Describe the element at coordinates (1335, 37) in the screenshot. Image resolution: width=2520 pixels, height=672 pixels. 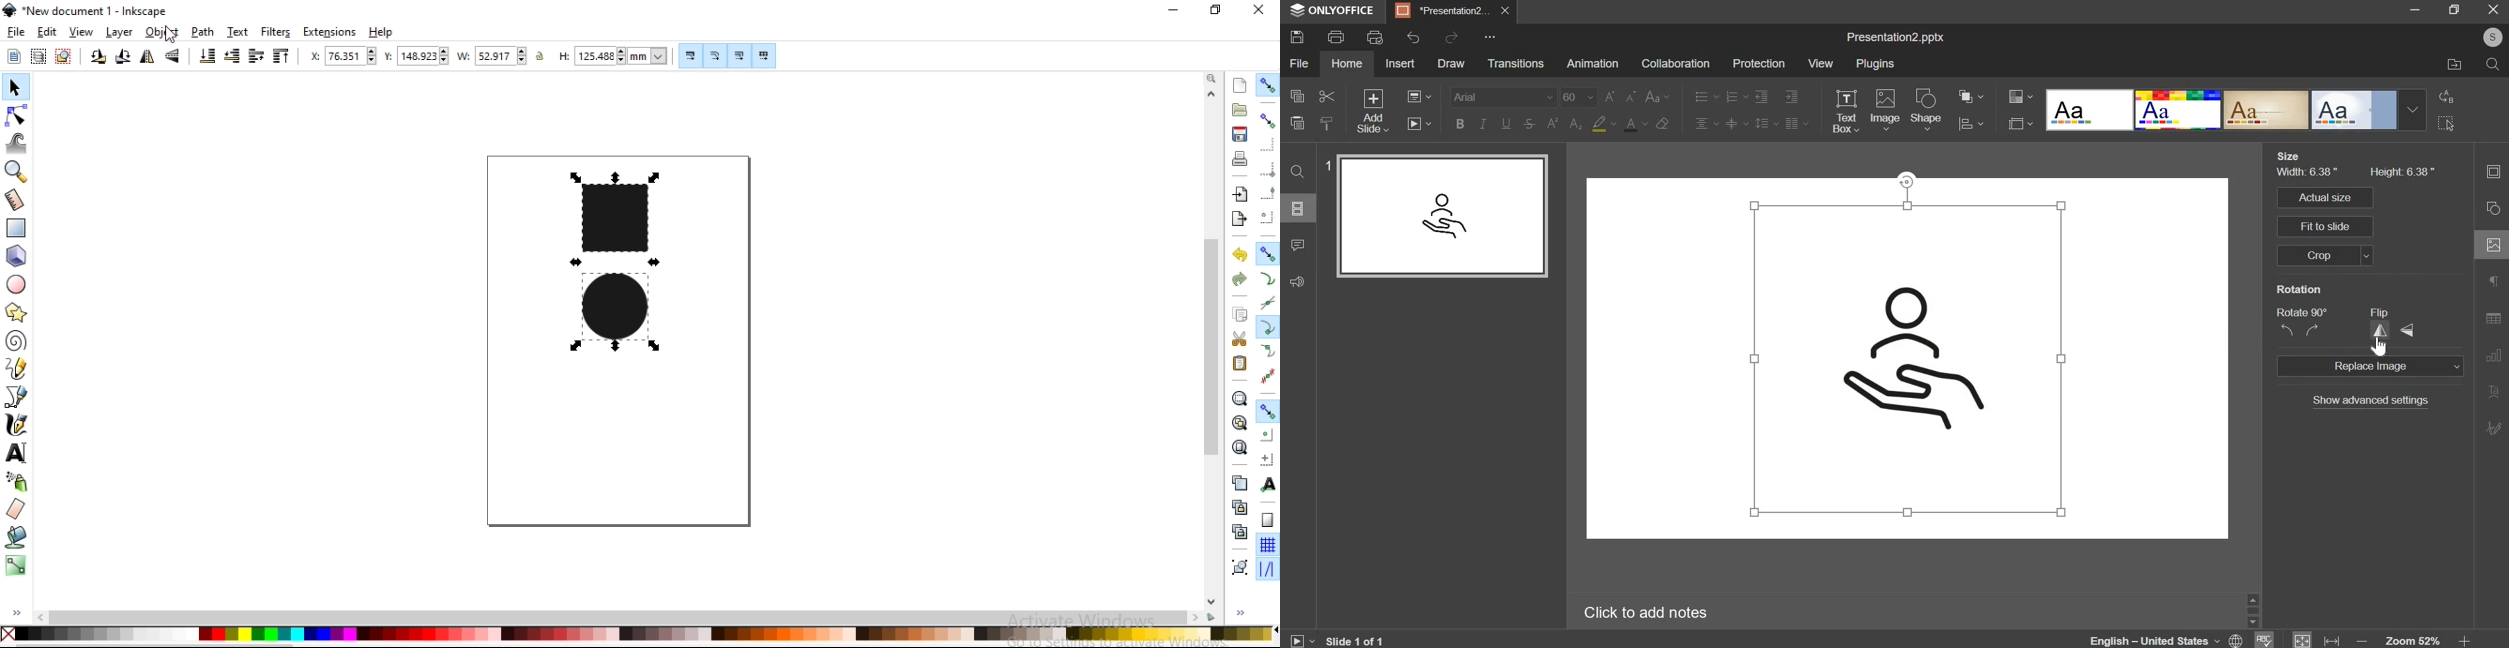
I see `print` at that location.